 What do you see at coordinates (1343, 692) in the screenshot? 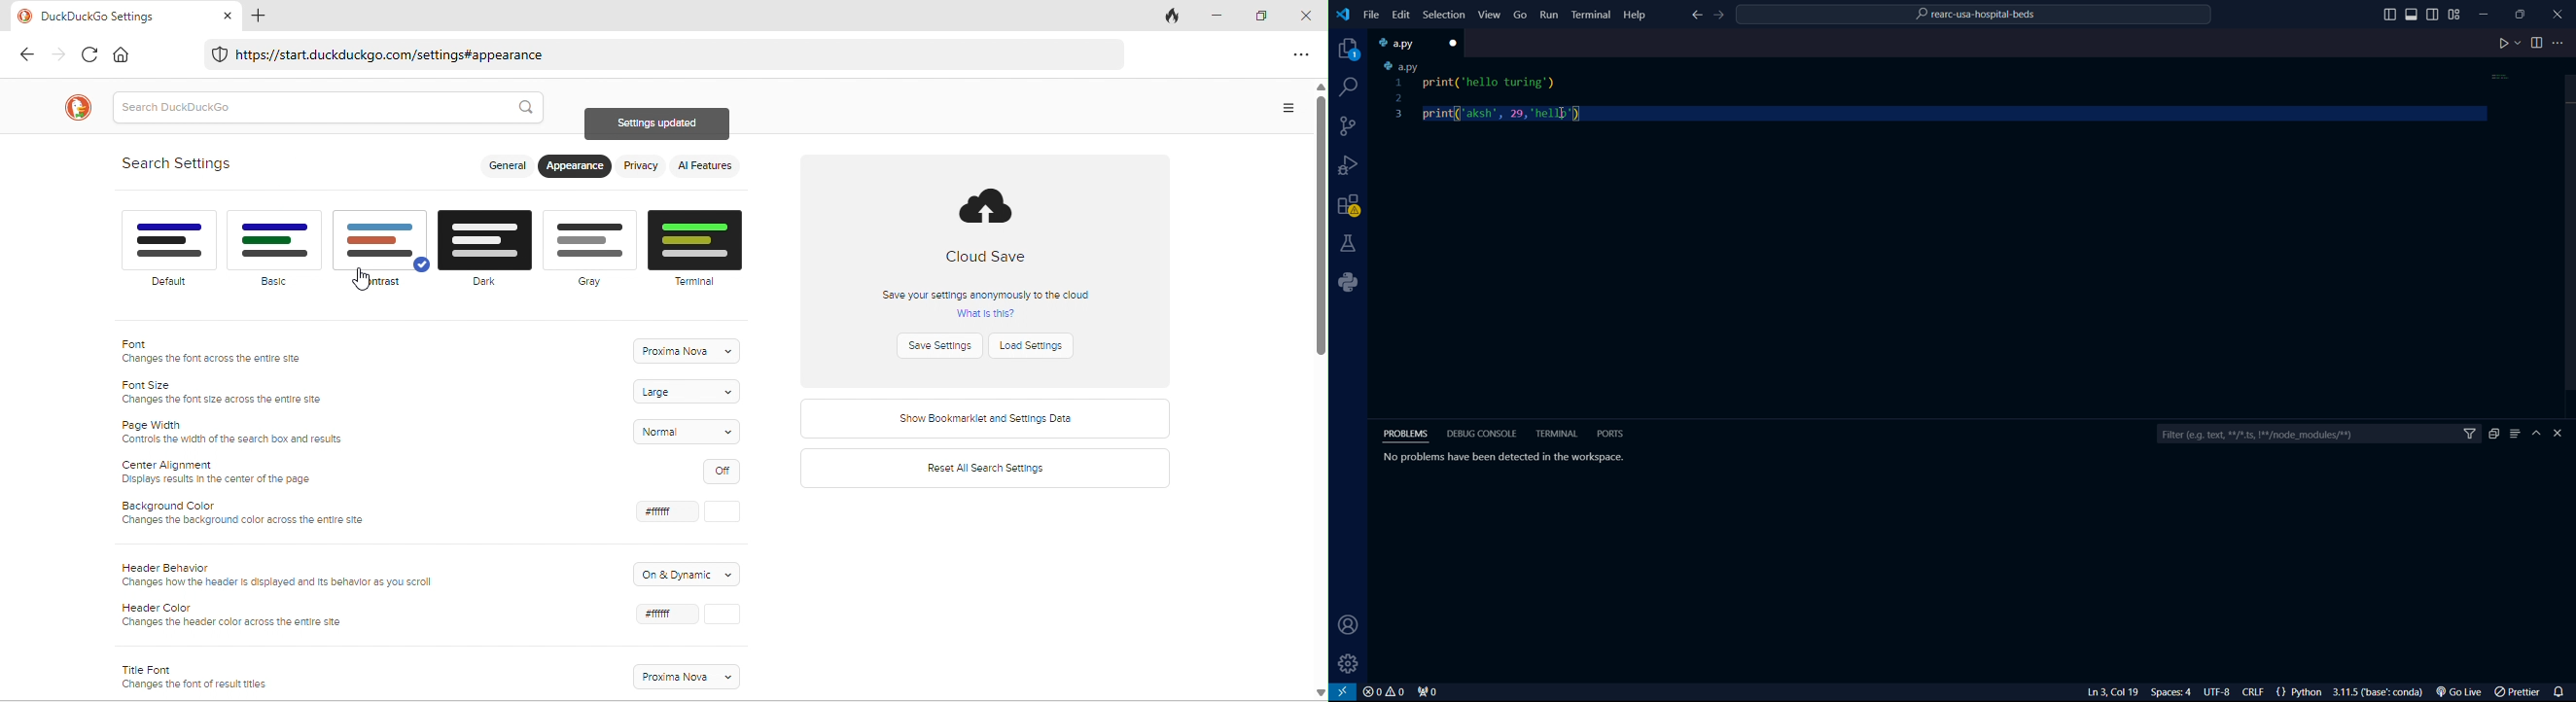
I see `VS` at bounding box center [1343, 692].